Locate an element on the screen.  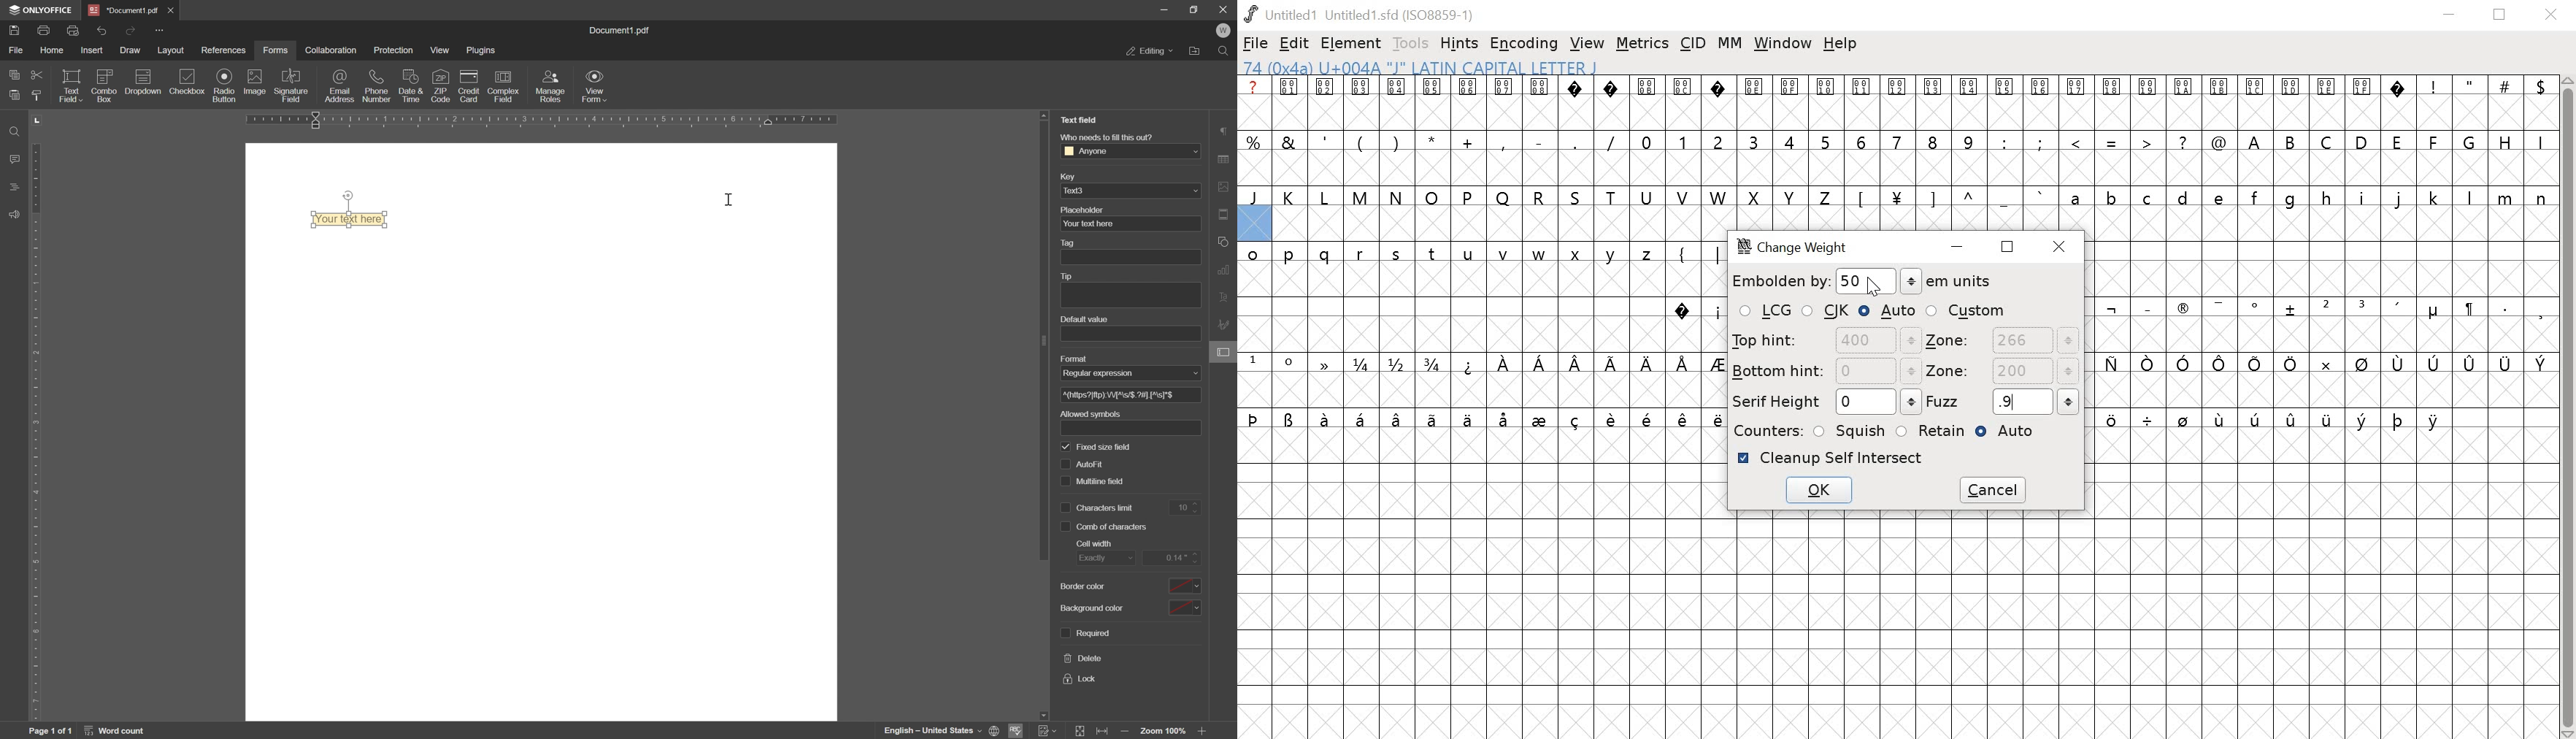
characters limit is located at coordinates (1108, 481).